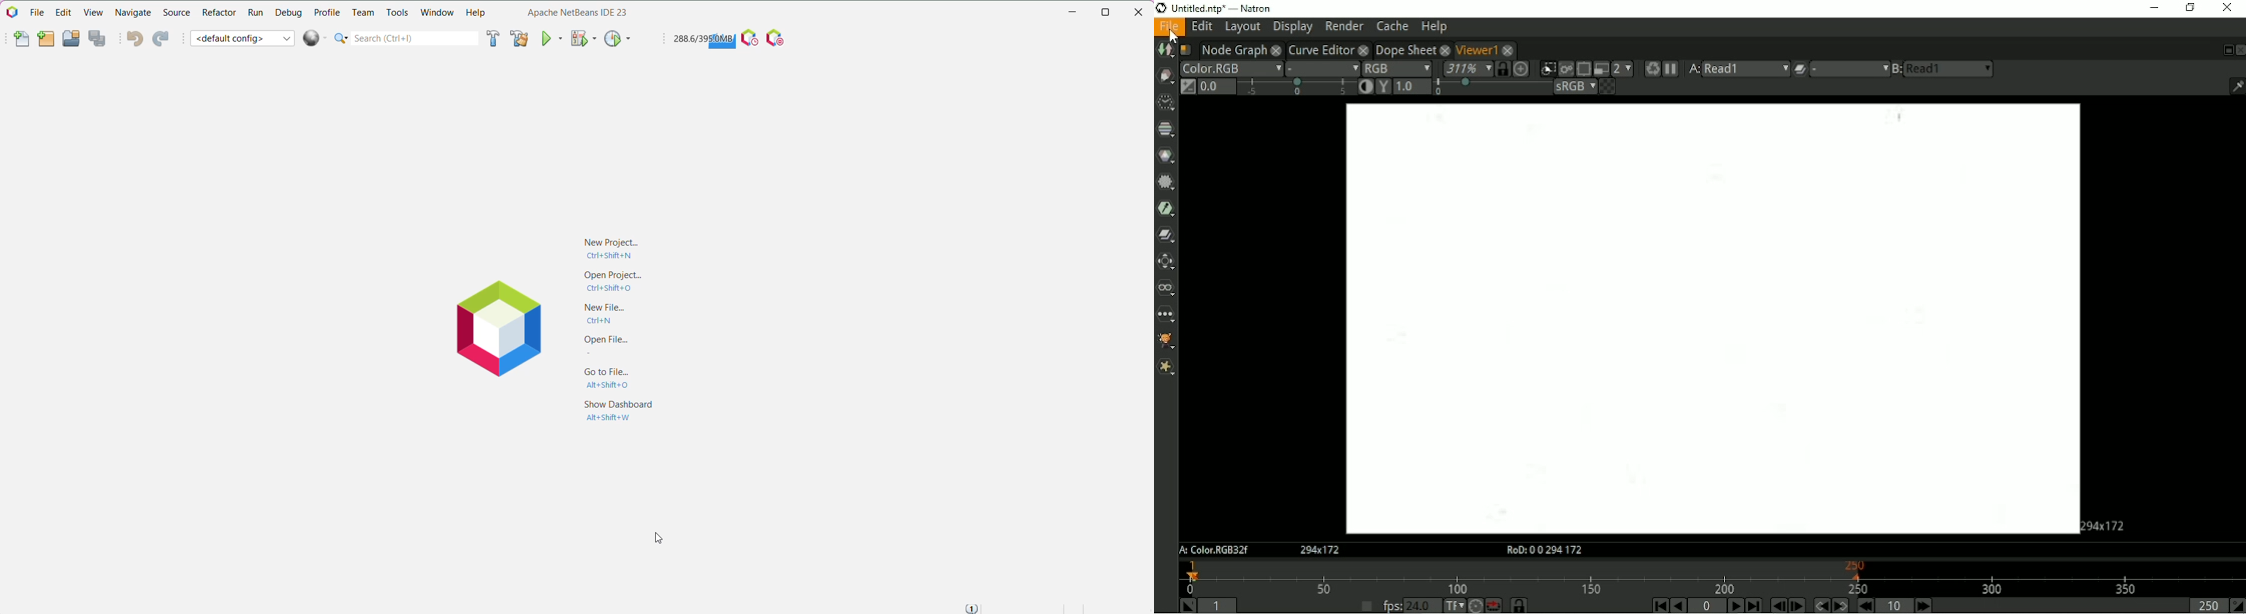 Image resolution: width=2268 pixels, height=616 pixels. What do you see at coordinates (1435, 27) in the screenshot?
I see `Help` at bounding box center [1435, 27].